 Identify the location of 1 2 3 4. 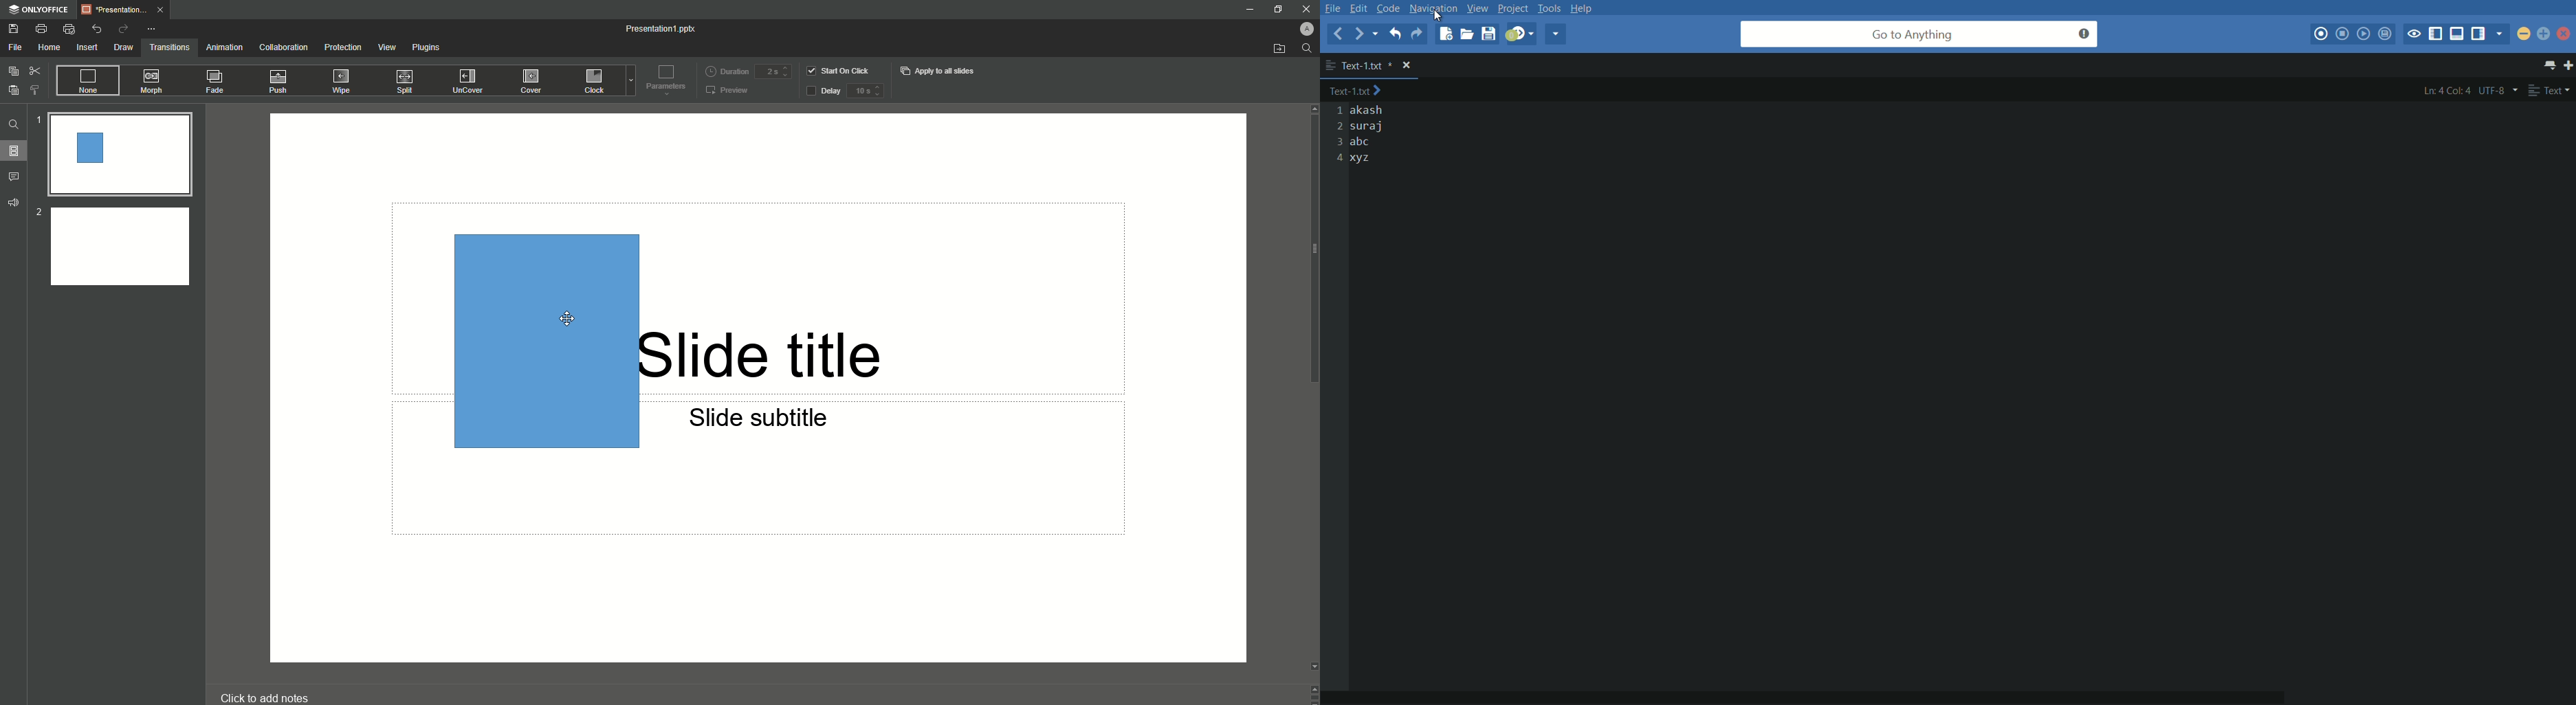
(1336, 135).